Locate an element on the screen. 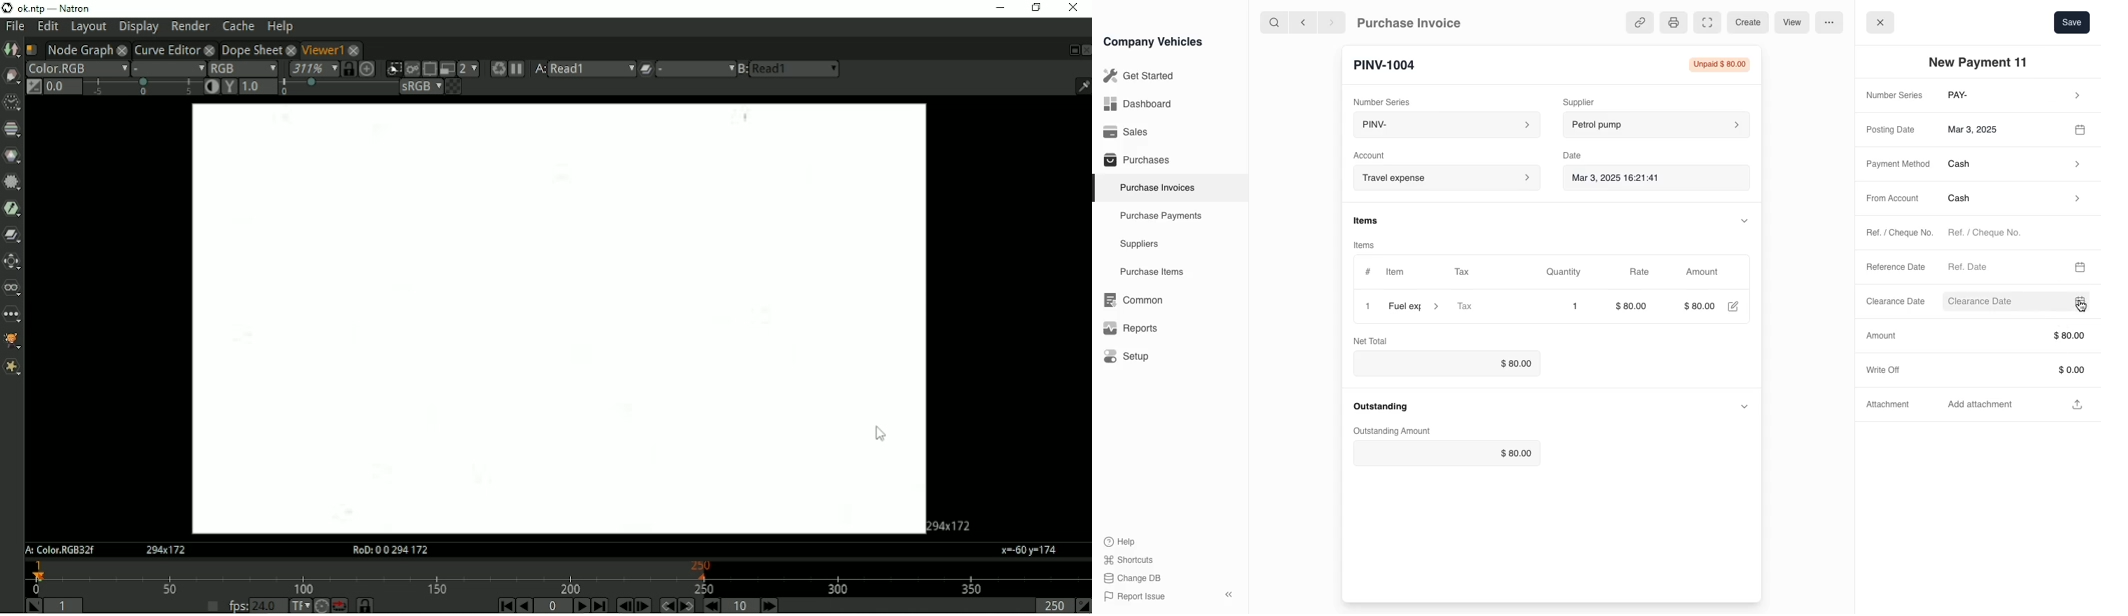 The width and height of the screenshot is (2128, 616). calender is located at coordinates (2082, 128).